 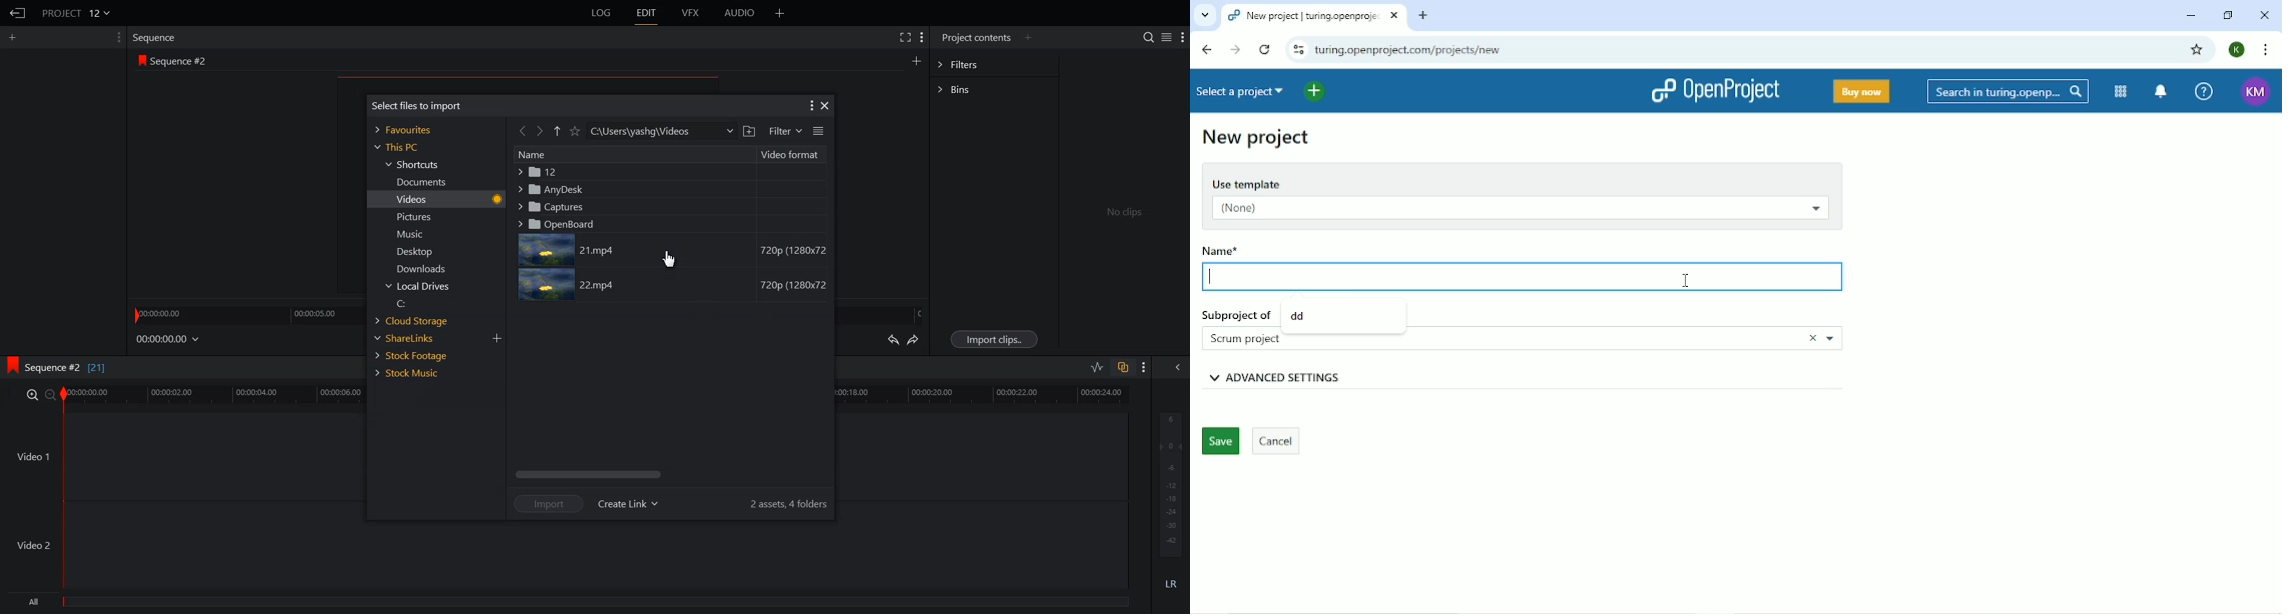 What do you see at coordinates (246, 314) in the screenshot?
I see `Slider` at bounding box center [246, 314].